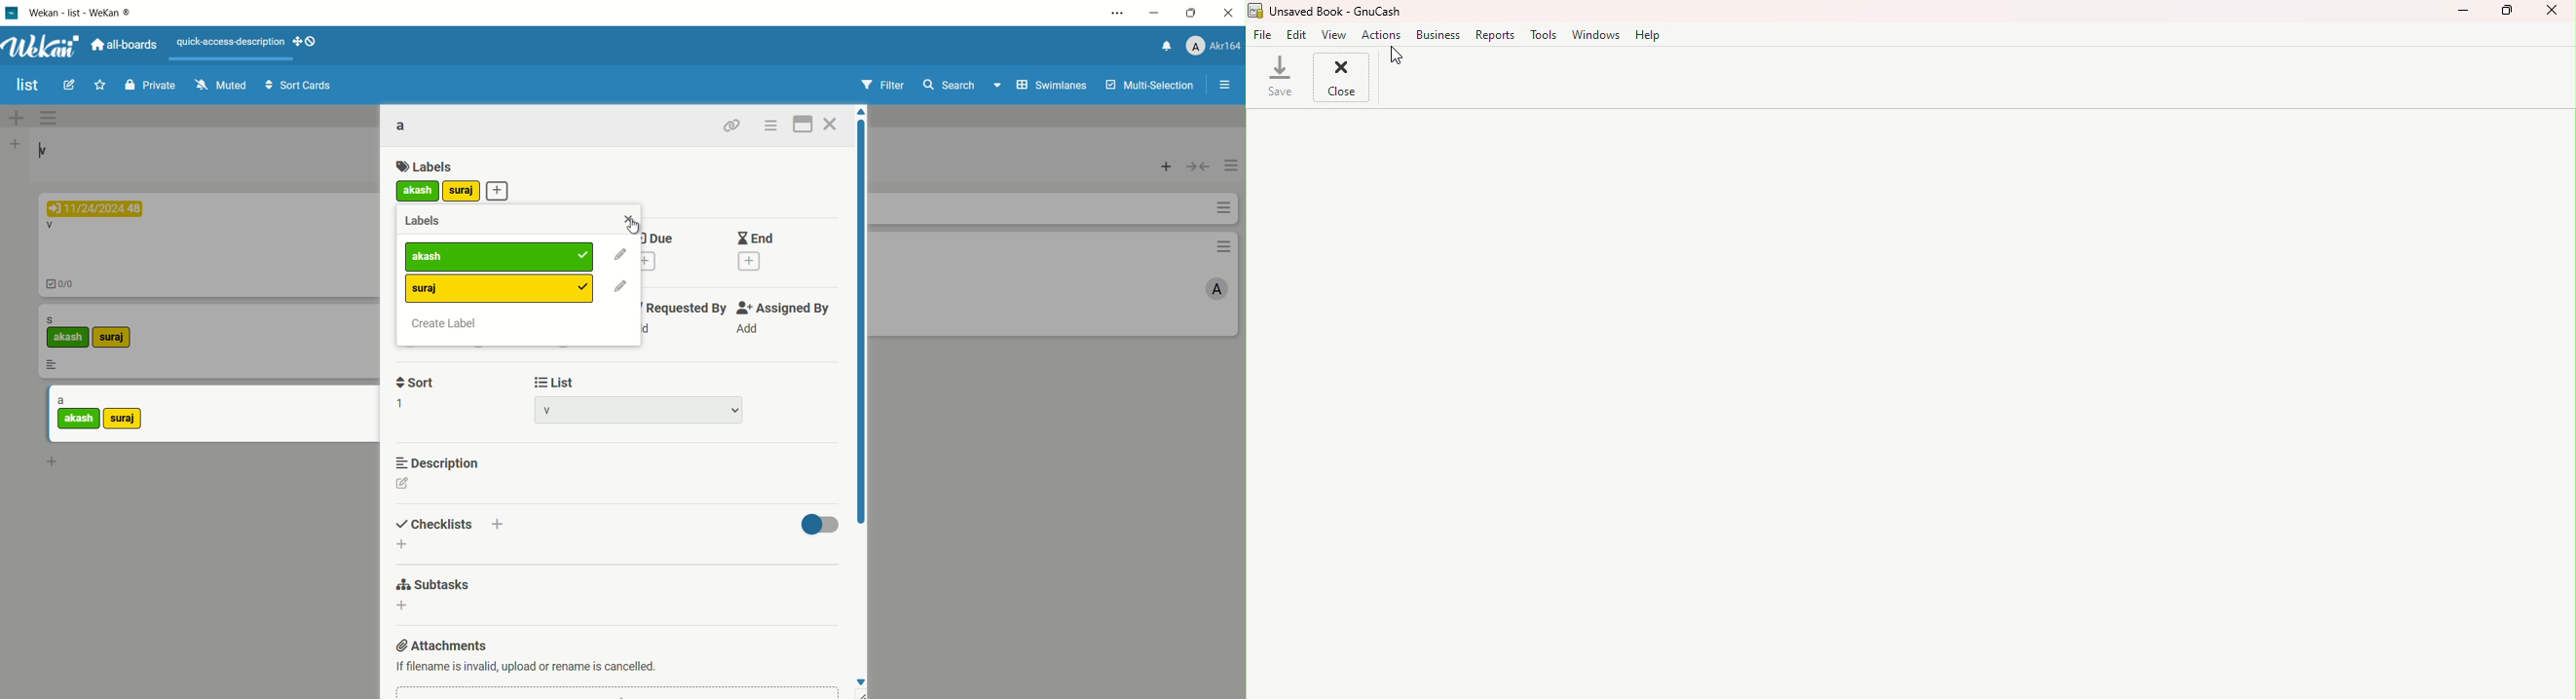  What do you see at coordinates (647, 260) in the screenshot?
I see `add due date` at bounding box center [647, 260].